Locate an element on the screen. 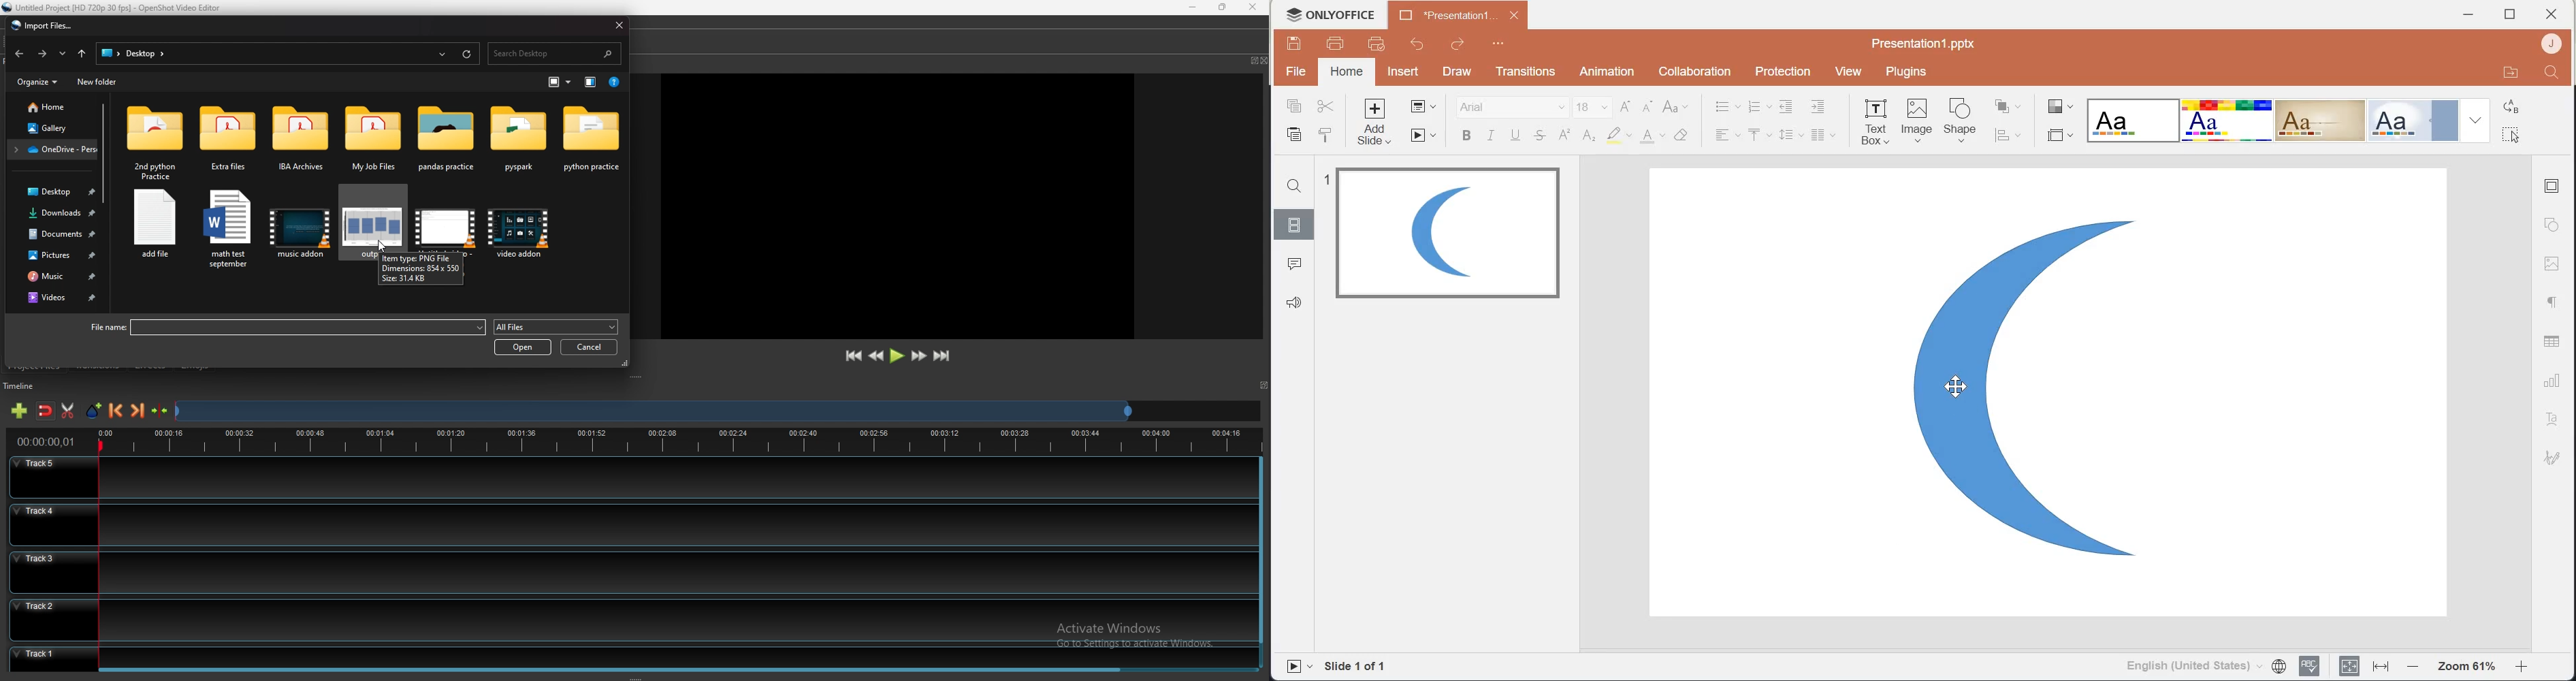 Image resolution: width=2576 pixels, height=700 pixels. Comments is located at coordinates (1292, 262).